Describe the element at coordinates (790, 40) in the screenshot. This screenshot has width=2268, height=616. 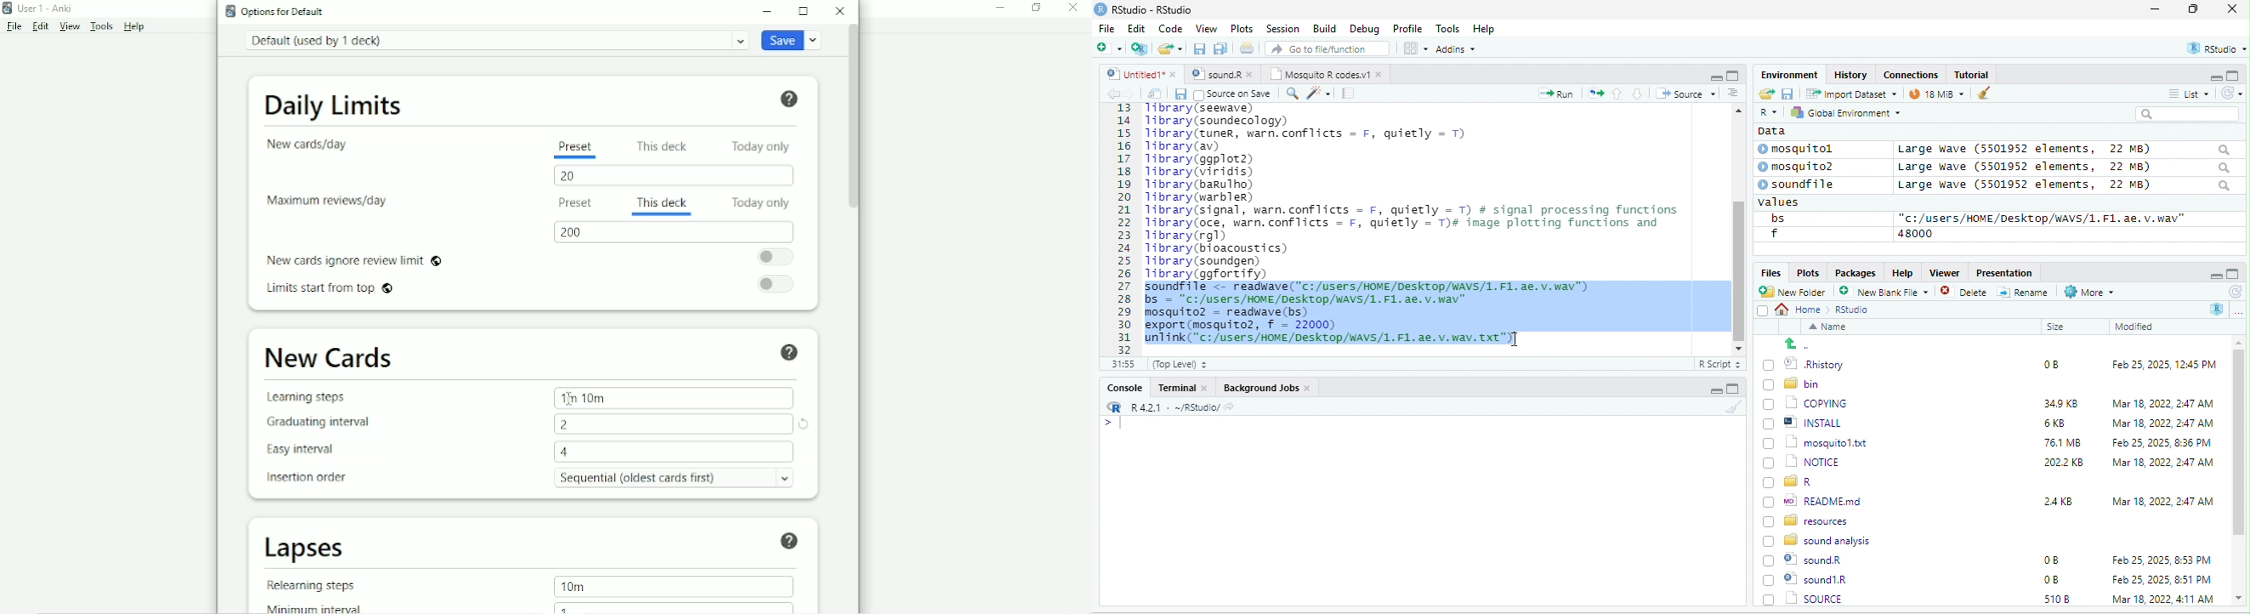
I see `Save` at that location.